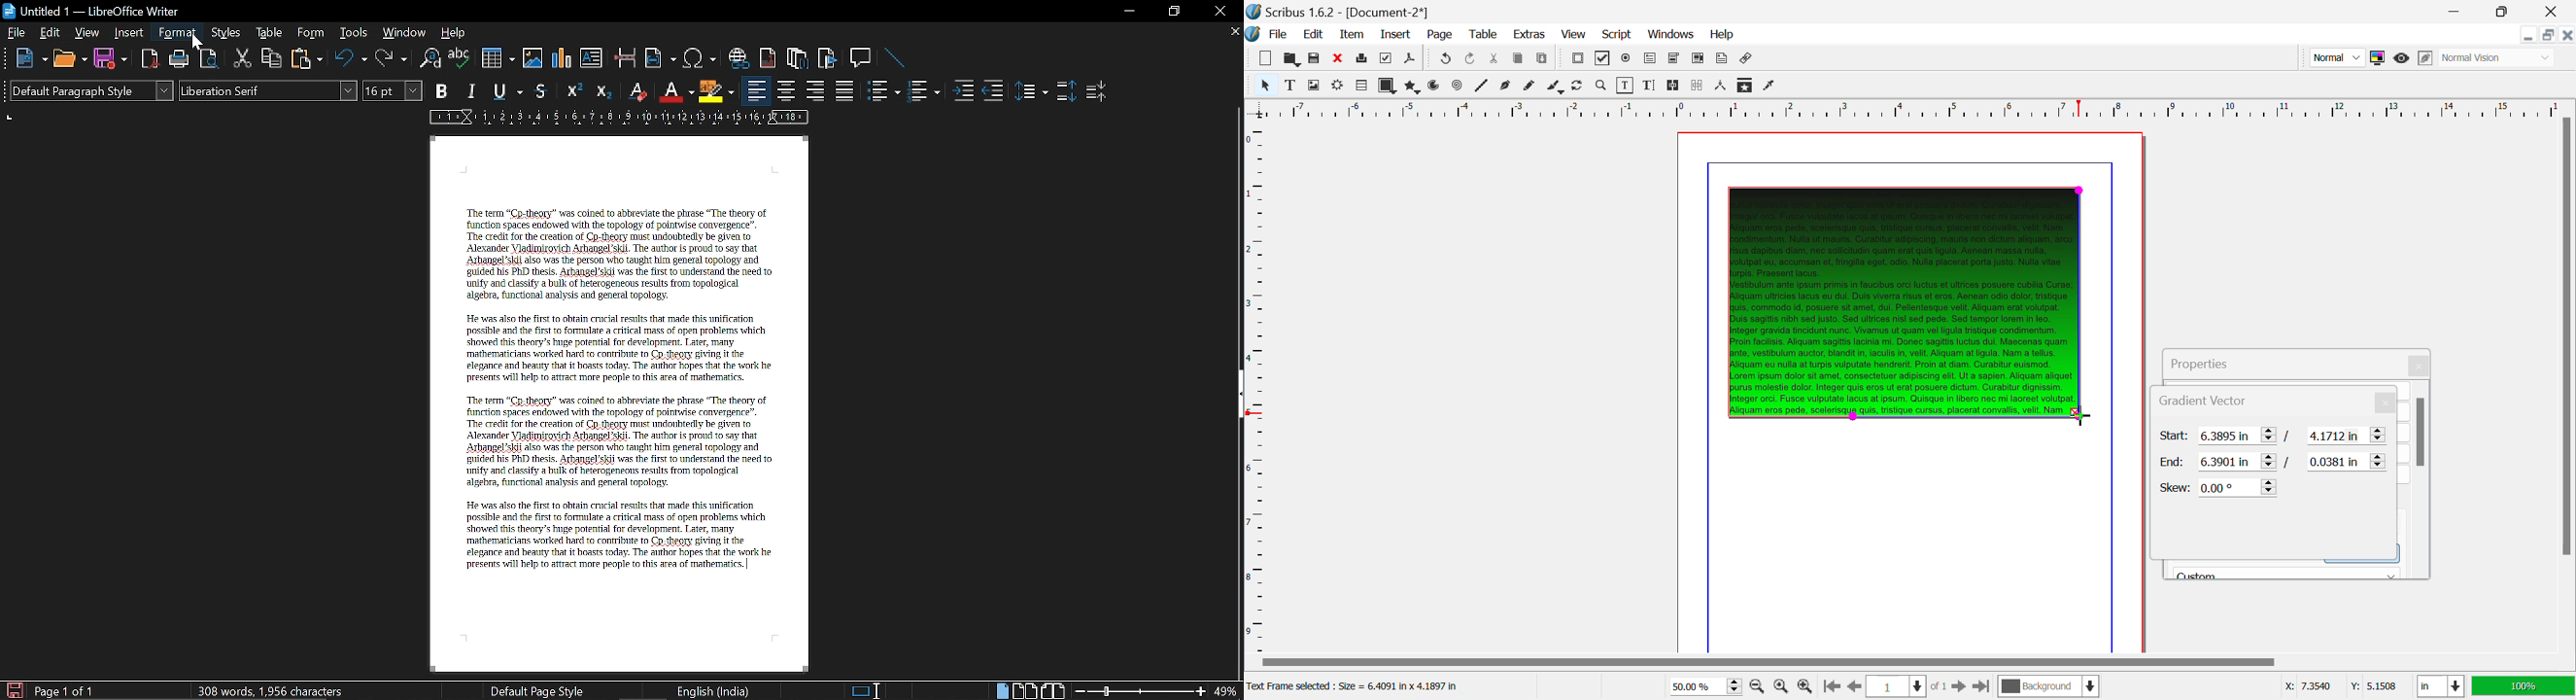  I want to click on Decrease indent, so click(997, 90).